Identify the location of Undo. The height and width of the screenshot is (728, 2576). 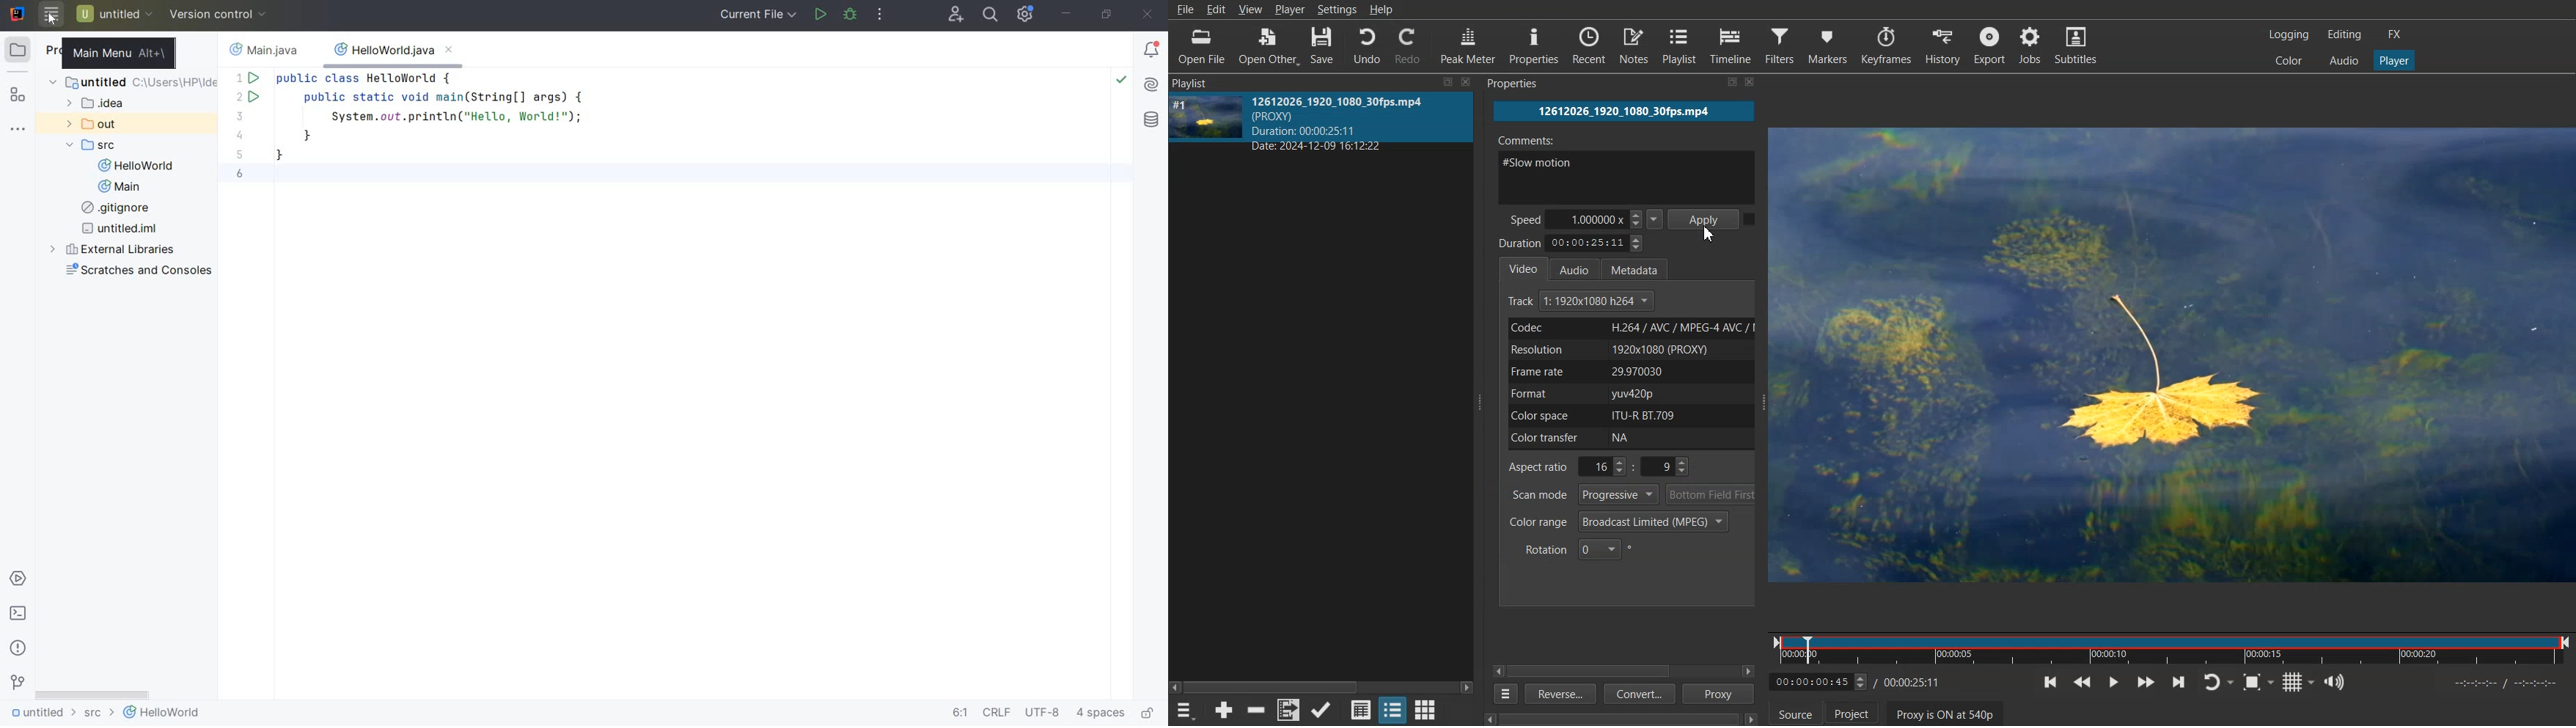
(1366, 45).